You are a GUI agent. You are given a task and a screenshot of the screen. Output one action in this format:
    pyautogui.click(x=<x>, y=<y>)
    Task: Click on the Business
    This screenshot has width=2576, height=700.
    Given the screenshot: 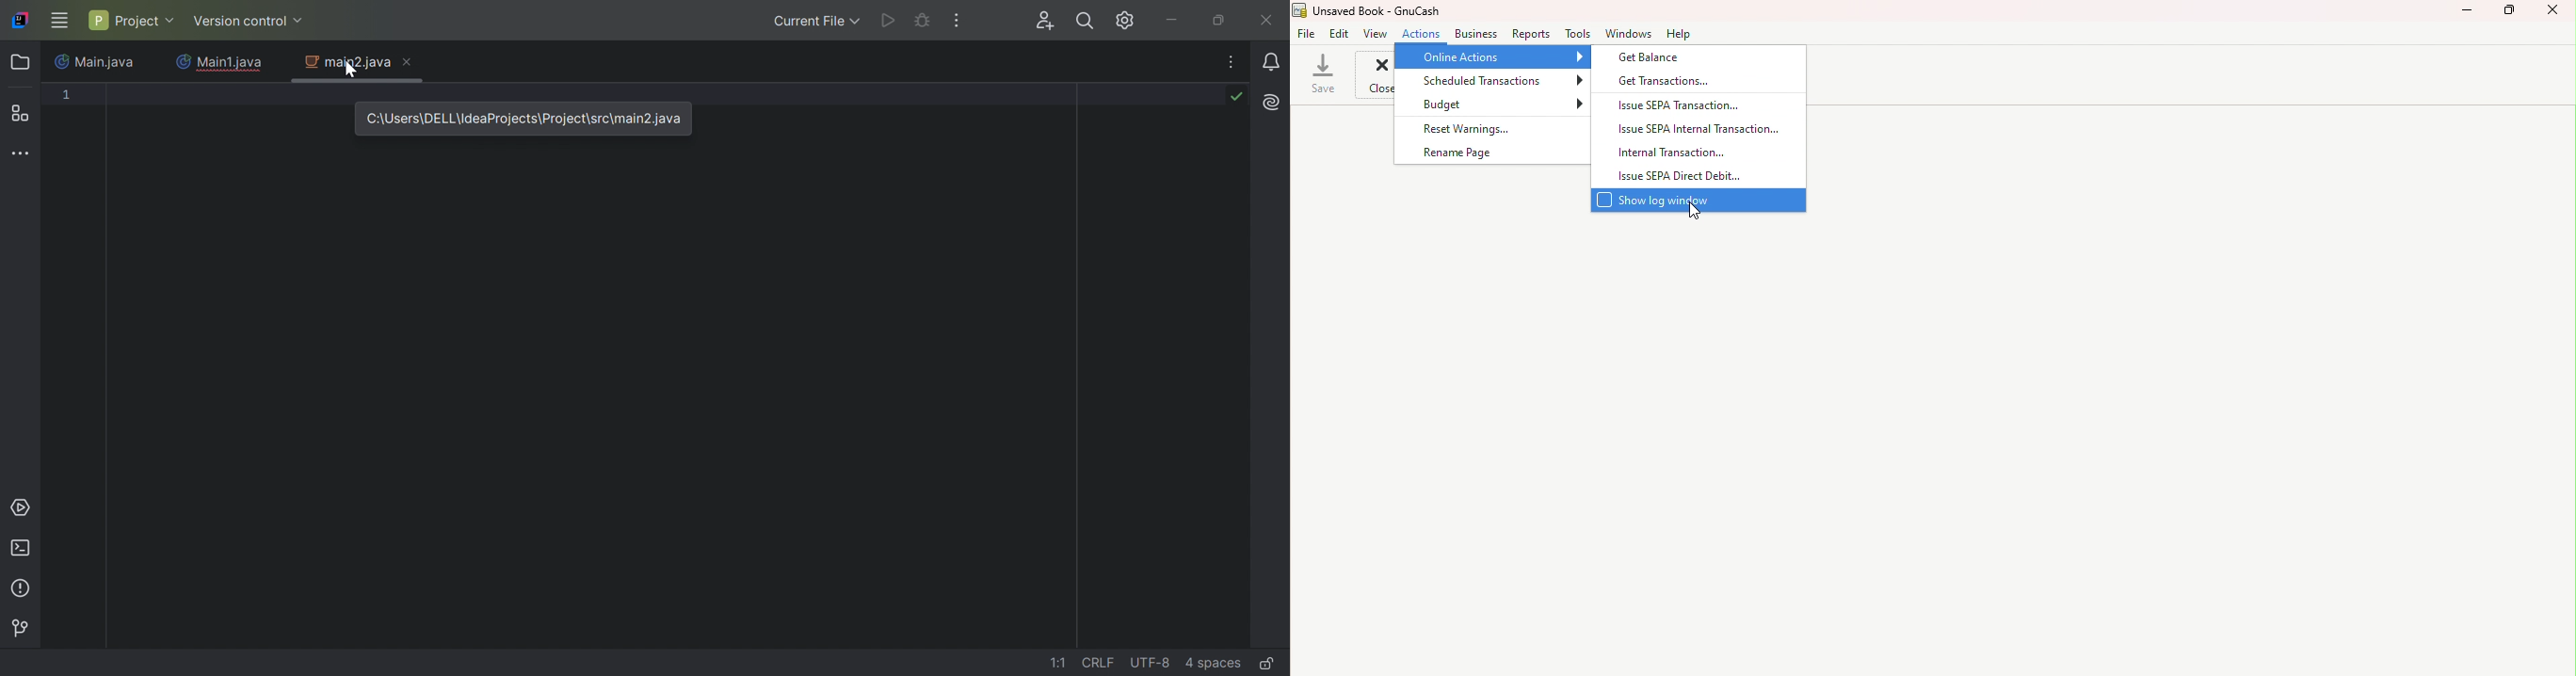 What is the action you would take?
    pyautogui.click(x=1476, y=33)
    